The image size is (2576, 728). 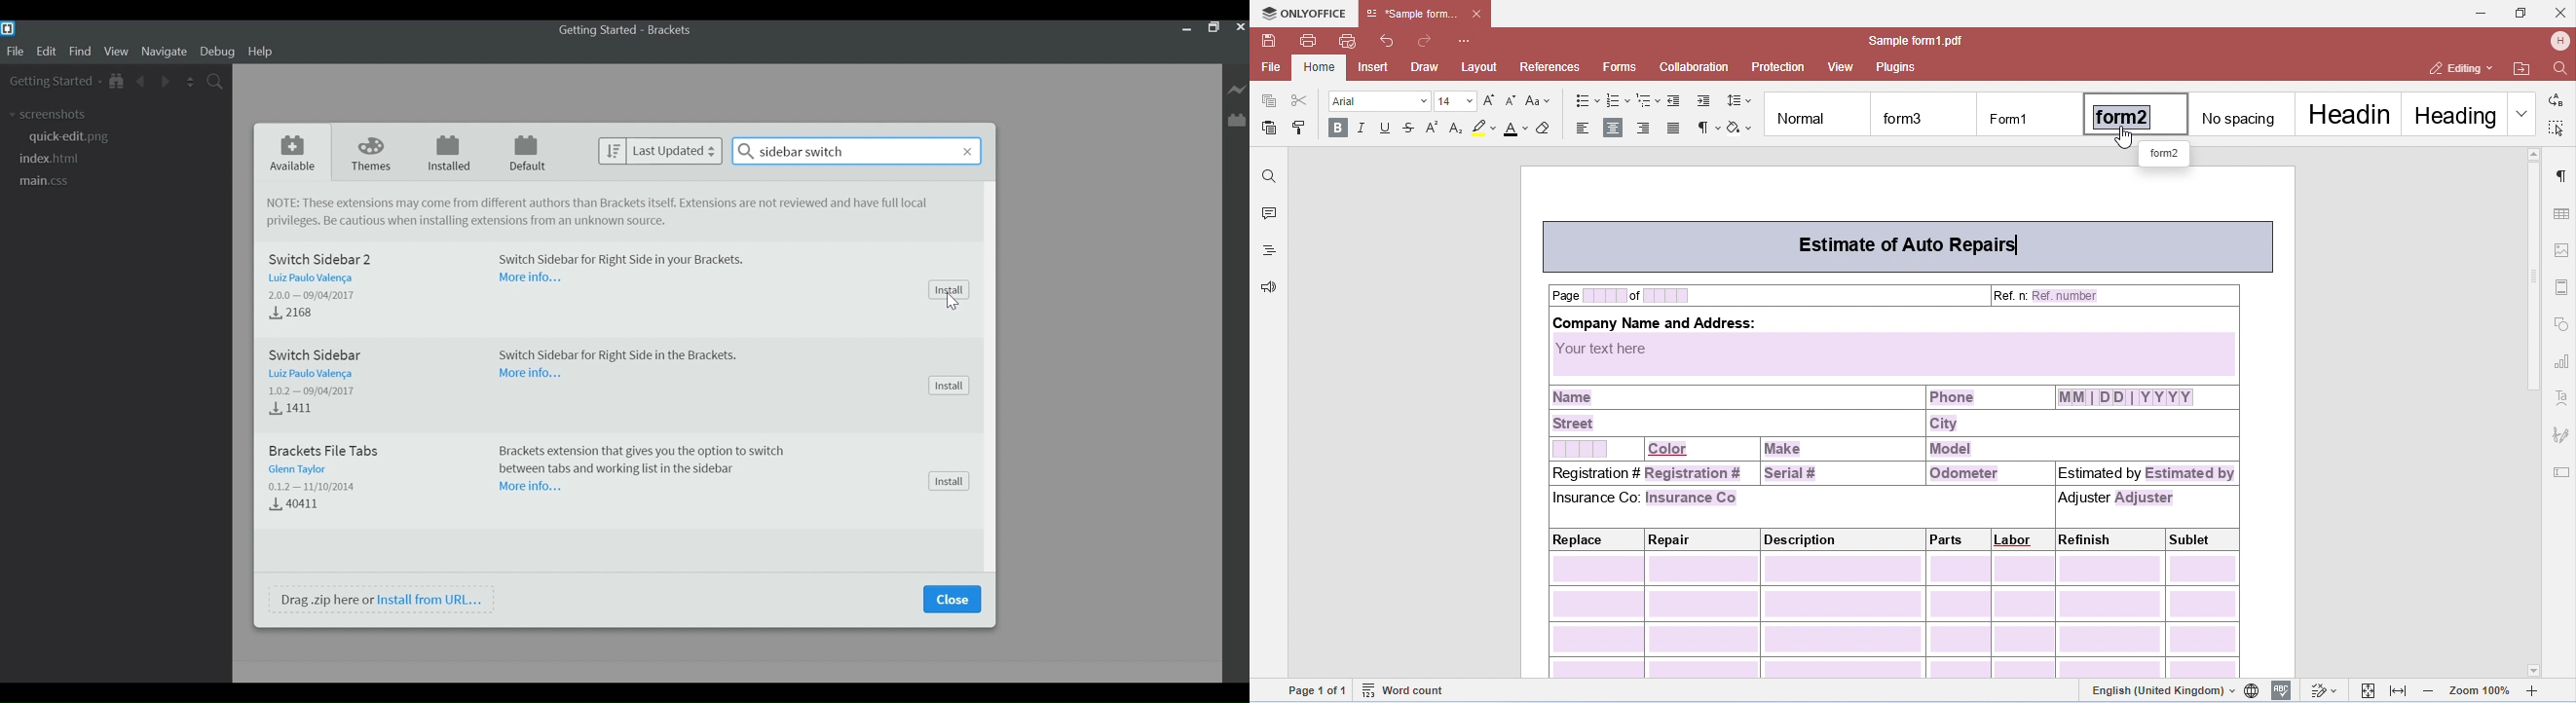 What do you see at coordinates (452, 153) in the screenshot?
I see `Installed ` at bounding box center [452, 153].